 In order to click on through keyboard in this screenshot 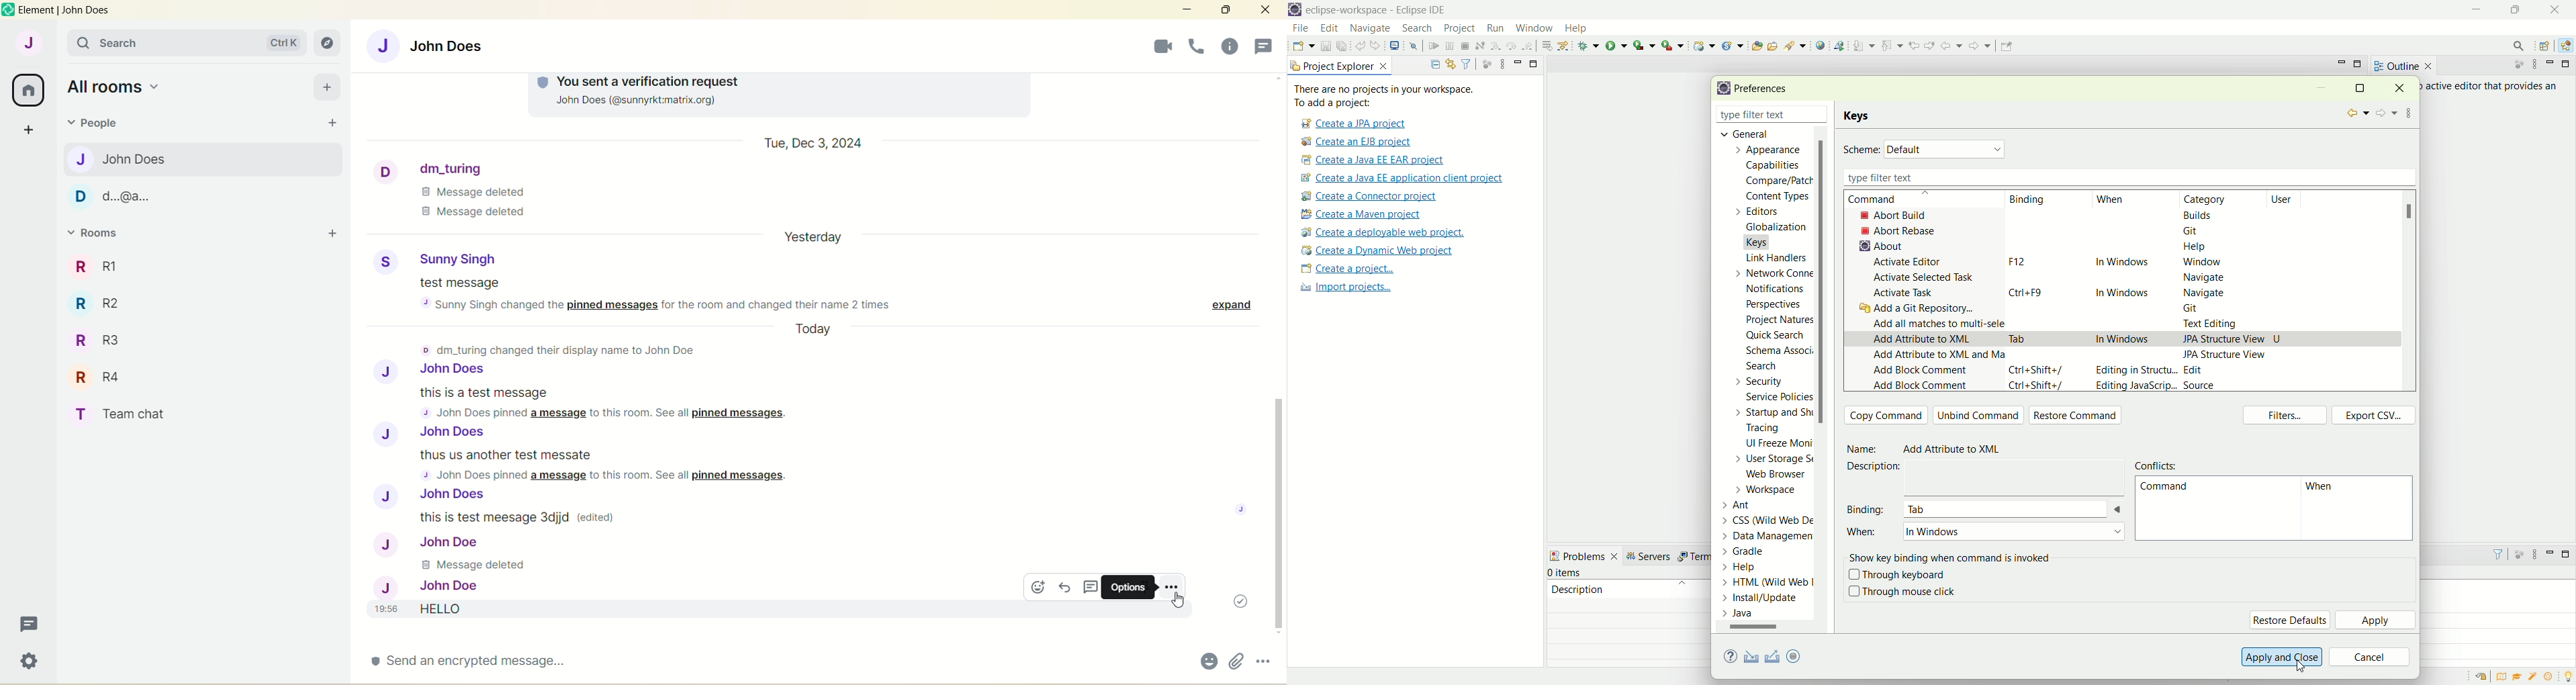, I will do `click(1897, 576)`.